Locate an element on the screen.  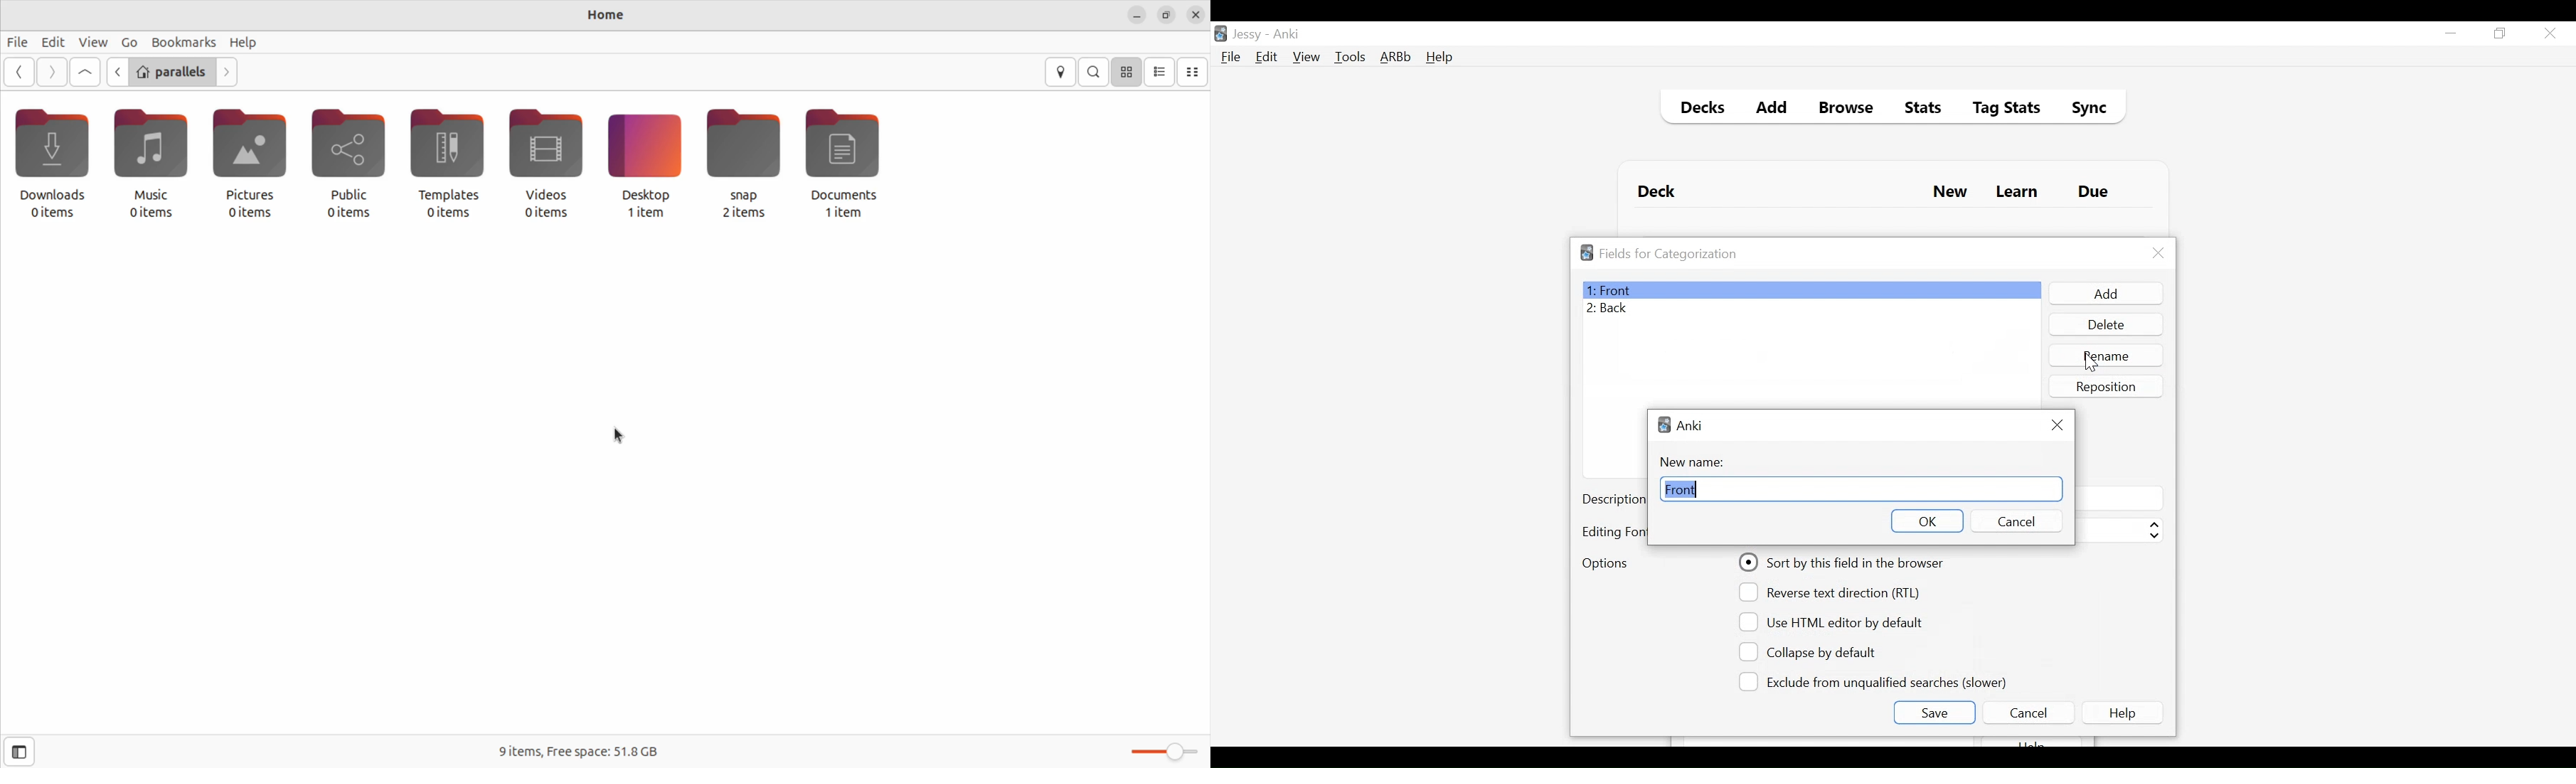
edit is located at coordinates (52, 41).